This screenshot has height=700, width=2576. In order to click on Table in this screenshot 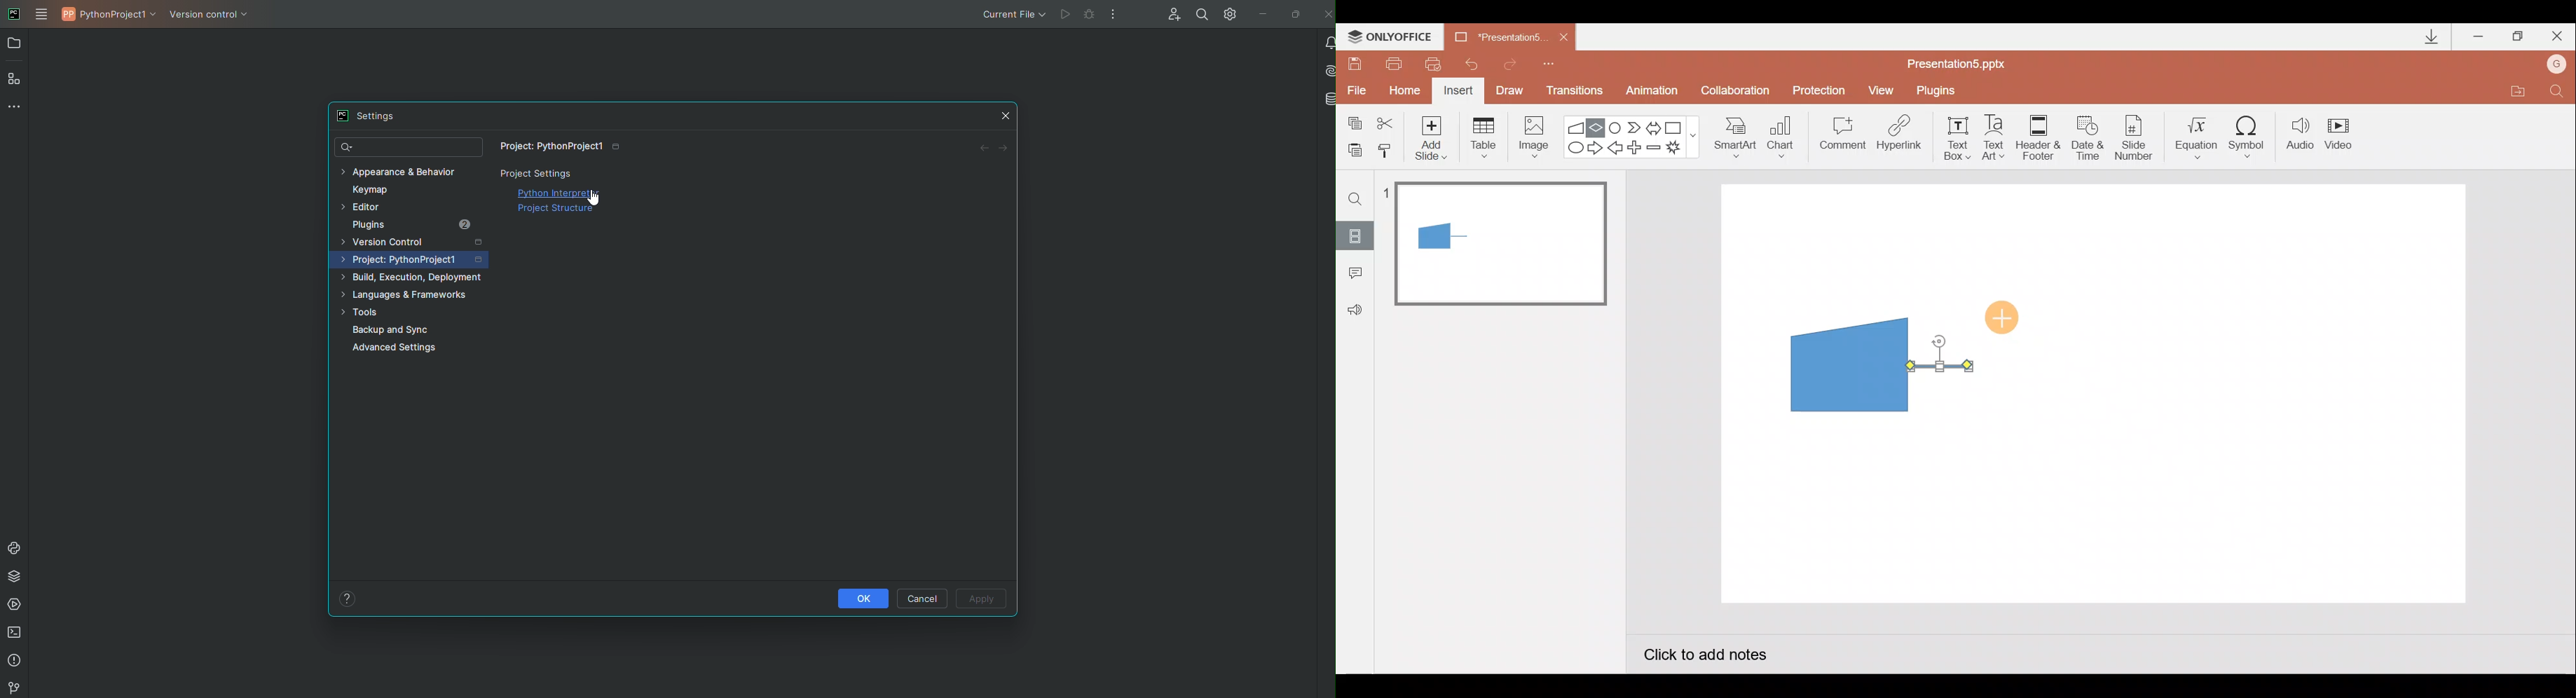, I will do `click(1482, 136)`.